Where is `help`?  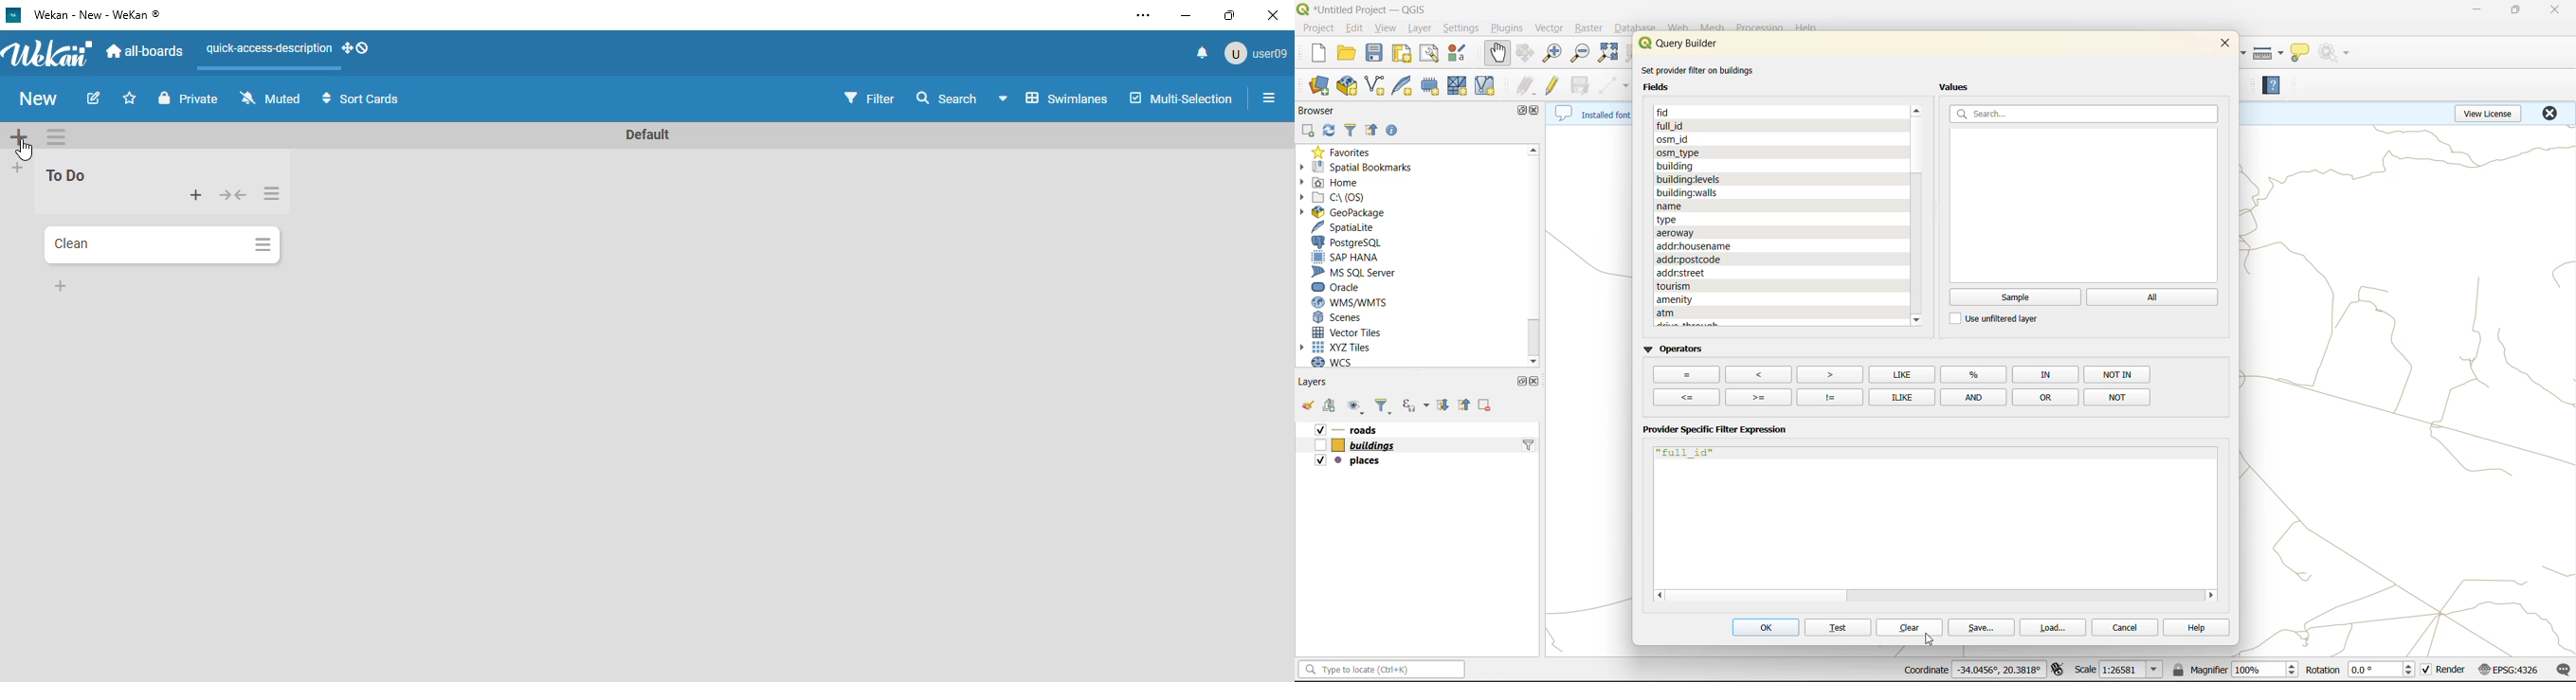 help is located at coordinates (2278, 88).